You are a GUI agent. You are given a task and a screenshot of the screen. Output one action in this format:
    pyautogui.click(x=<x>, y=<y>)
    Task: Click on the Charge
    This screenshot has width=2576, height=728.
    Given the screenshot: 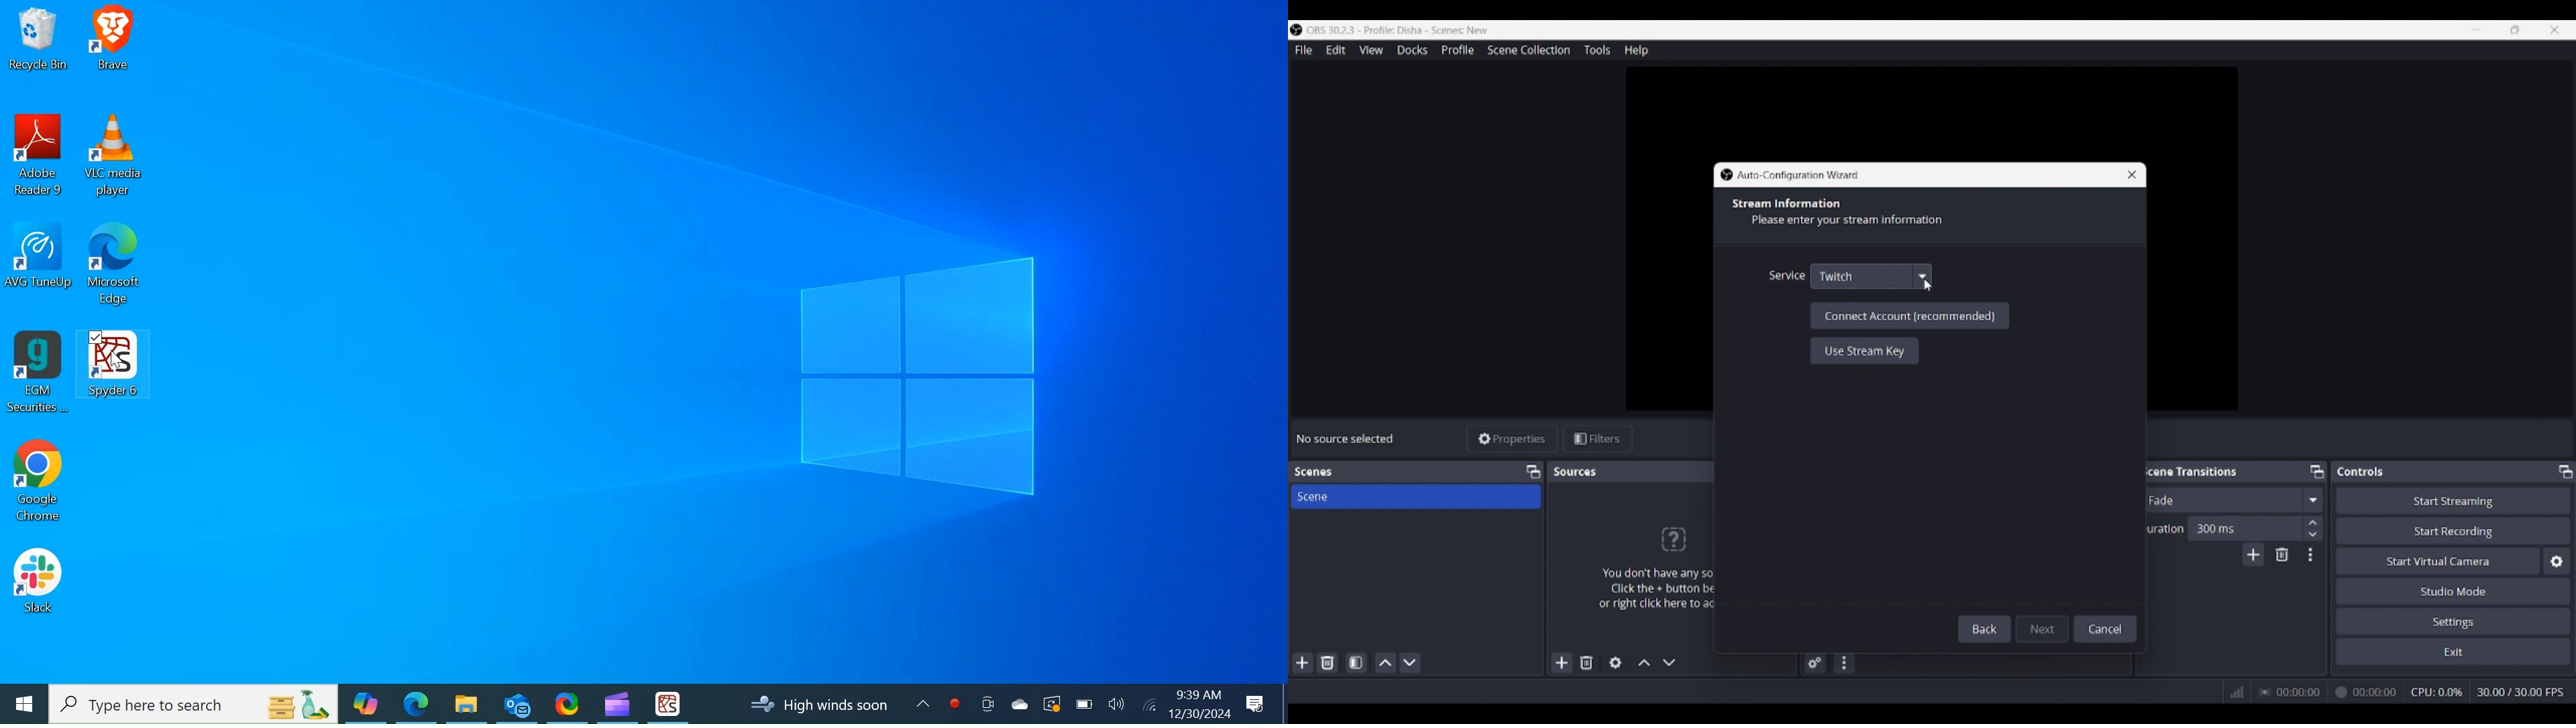 What is the action you would take?
    pyautogui.click(x=1083, y=704)
    